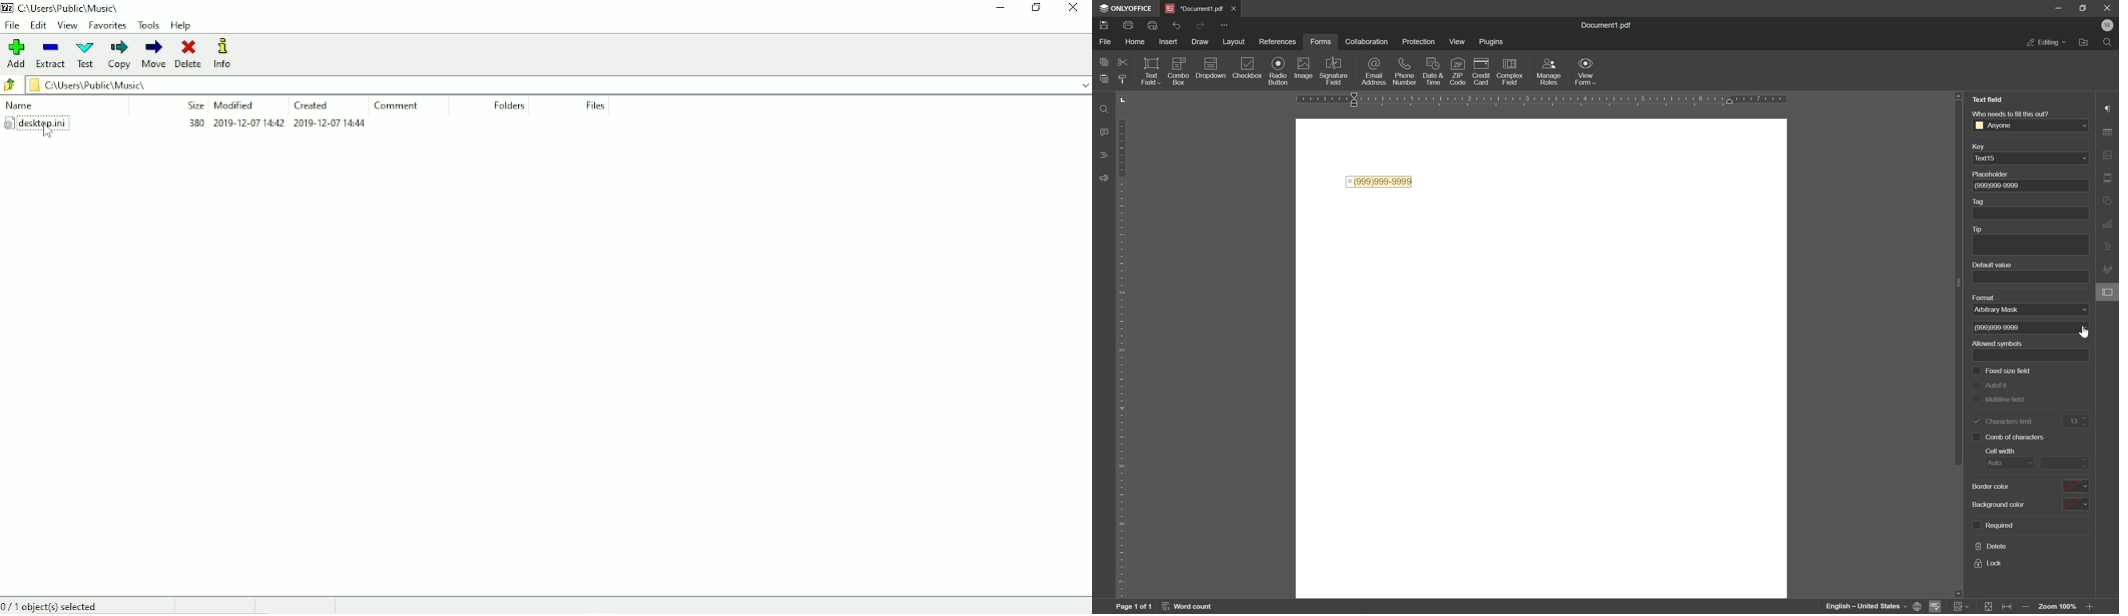 This screenshot has height=616, width=2128. Describe the element at coordinates (2035, 502) in the screenshot. I see `background color` at that location.